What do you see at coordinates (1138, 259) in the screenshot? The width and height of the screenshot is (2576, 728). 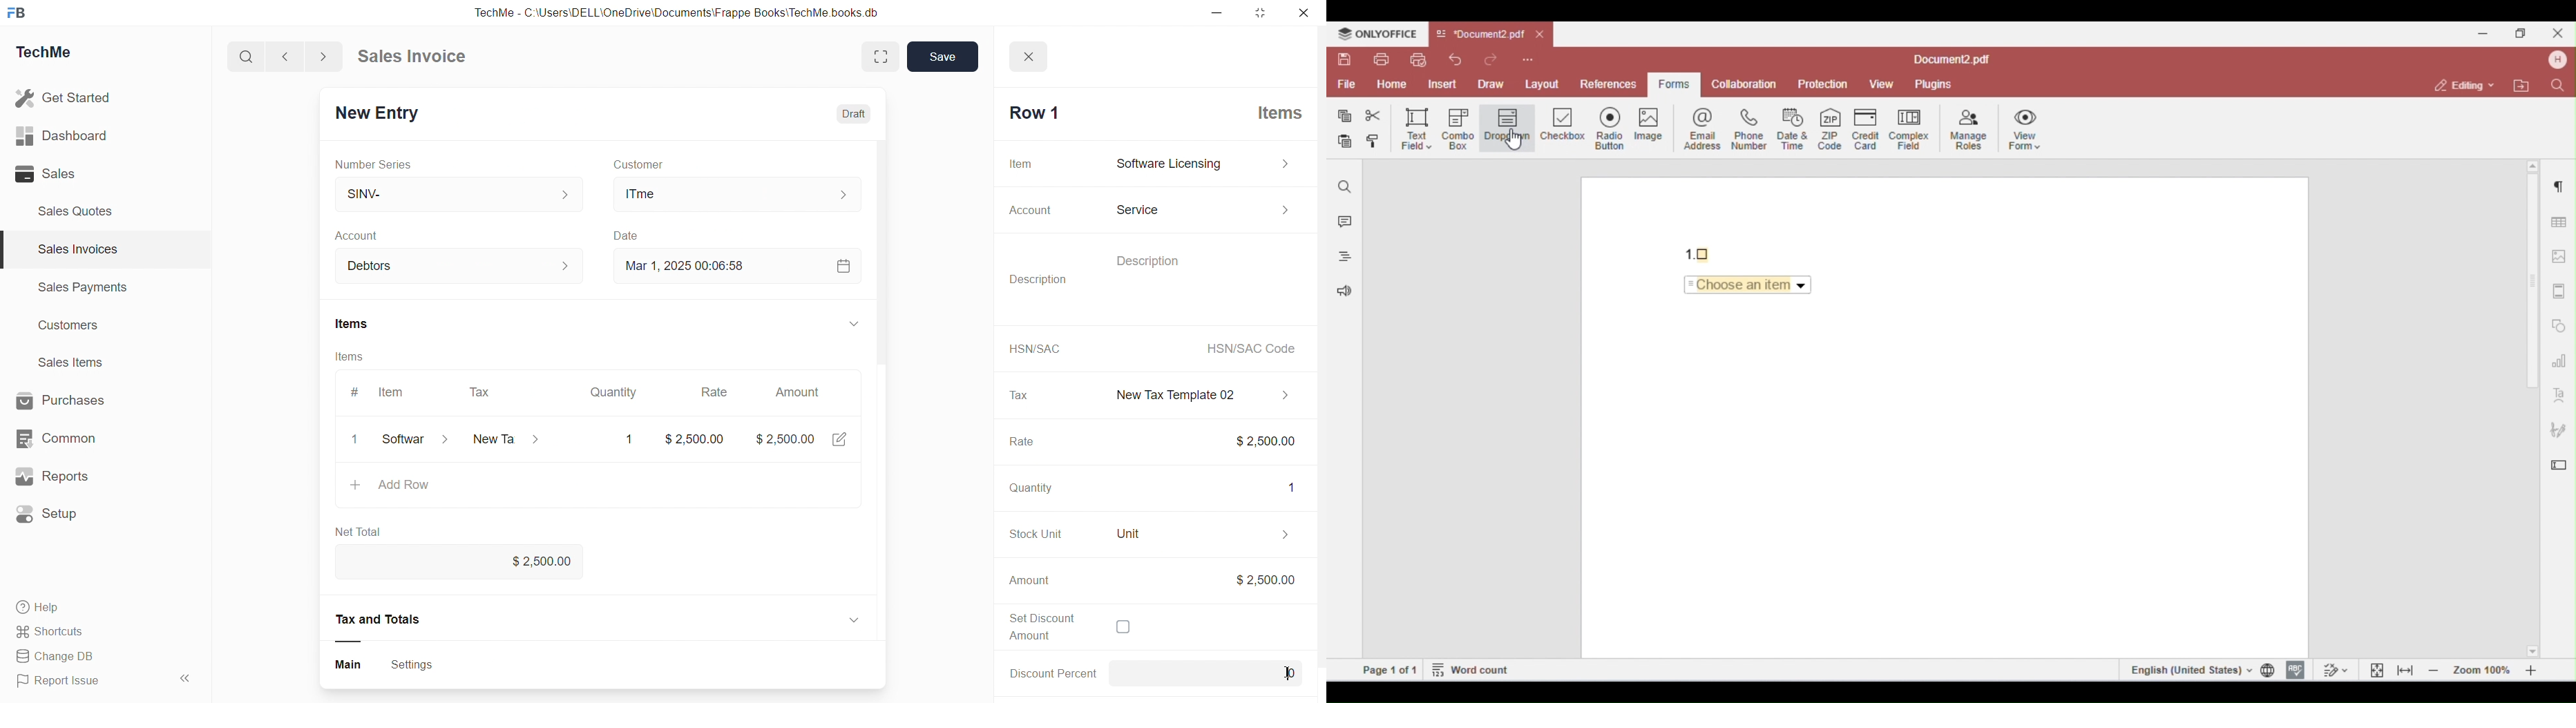 I see `Description` at bounding box center [1138, 259].